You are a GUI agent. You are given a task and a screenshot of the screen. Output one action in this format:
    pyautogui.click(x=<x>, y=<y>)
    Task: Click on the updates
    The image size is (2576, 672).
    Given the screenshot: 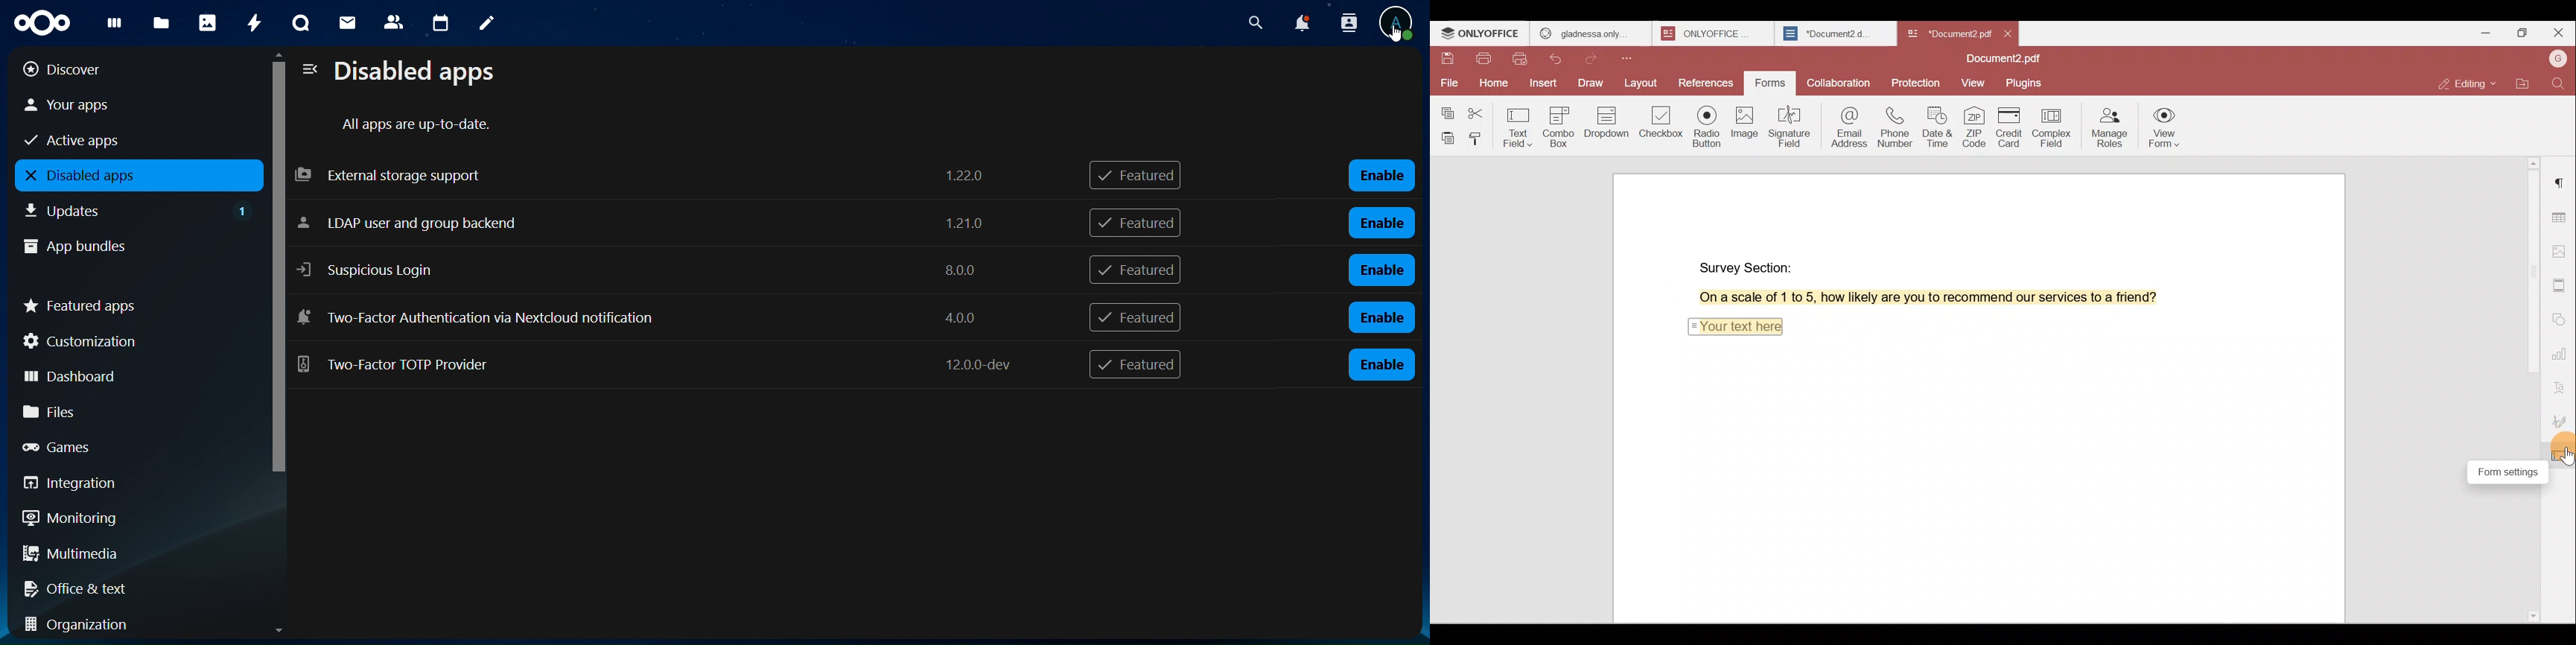 What is the action you would take?
    pyautogui.click(x=139, y=209)
    